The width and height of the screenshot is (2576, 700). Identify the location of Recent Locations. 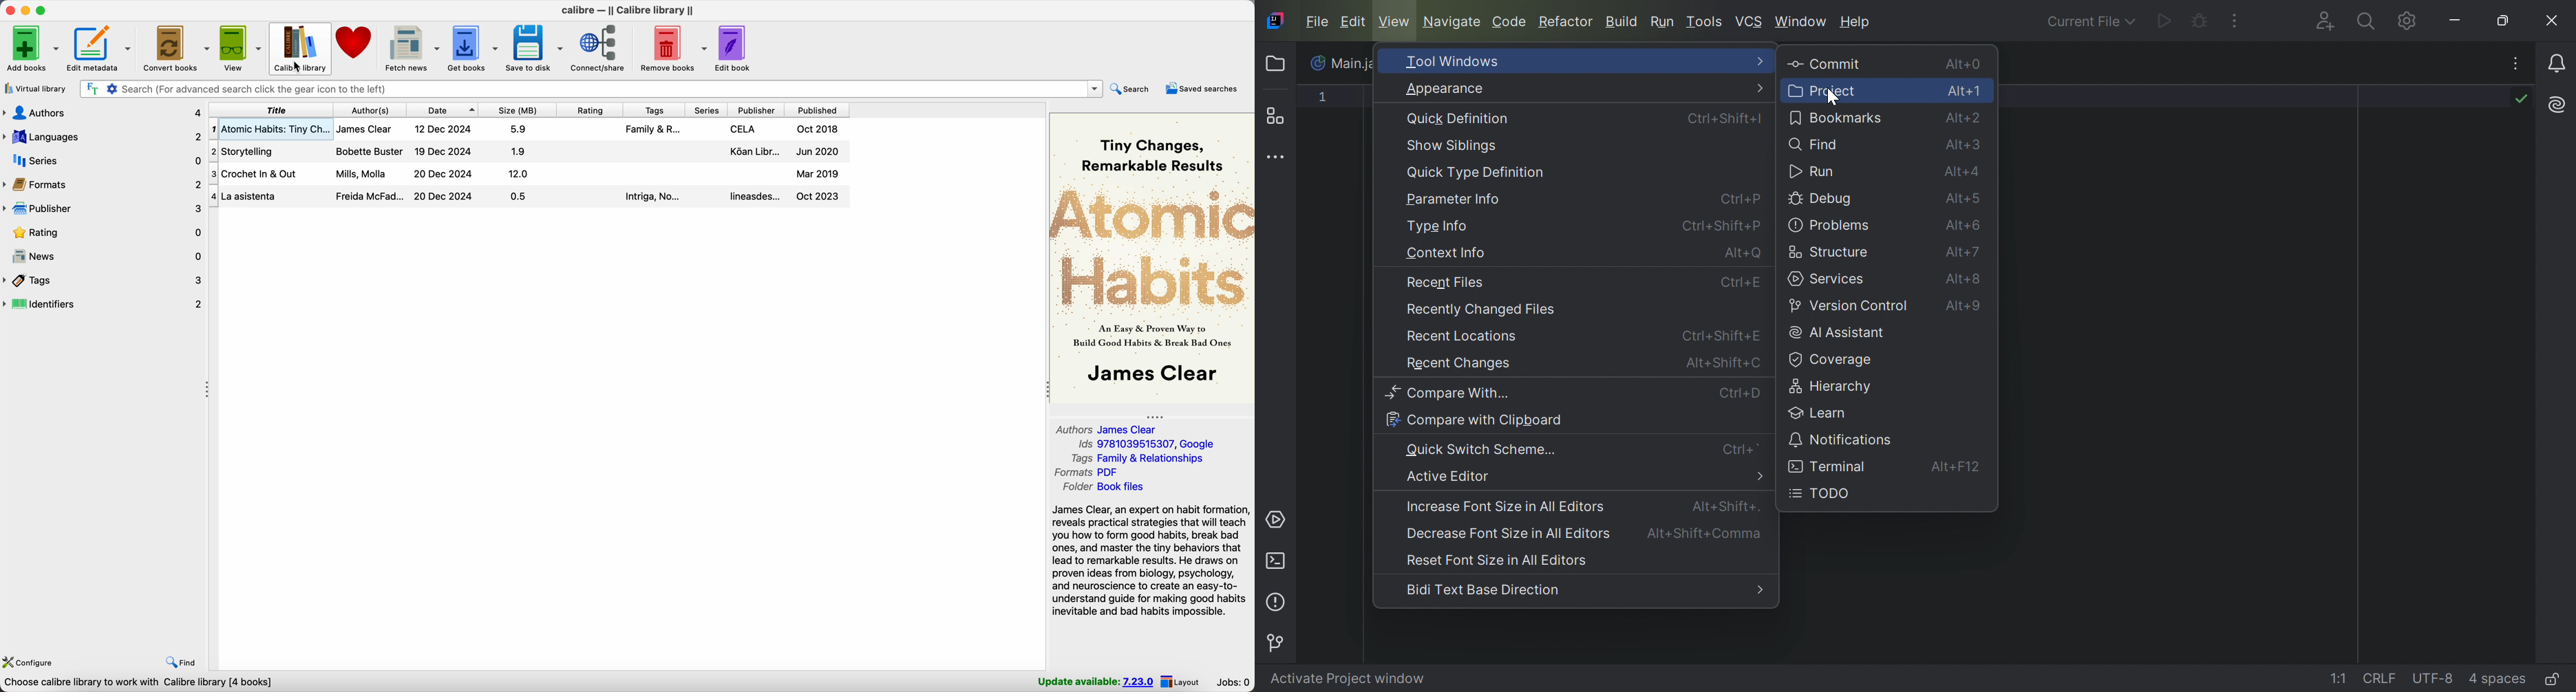
(1463, 336).